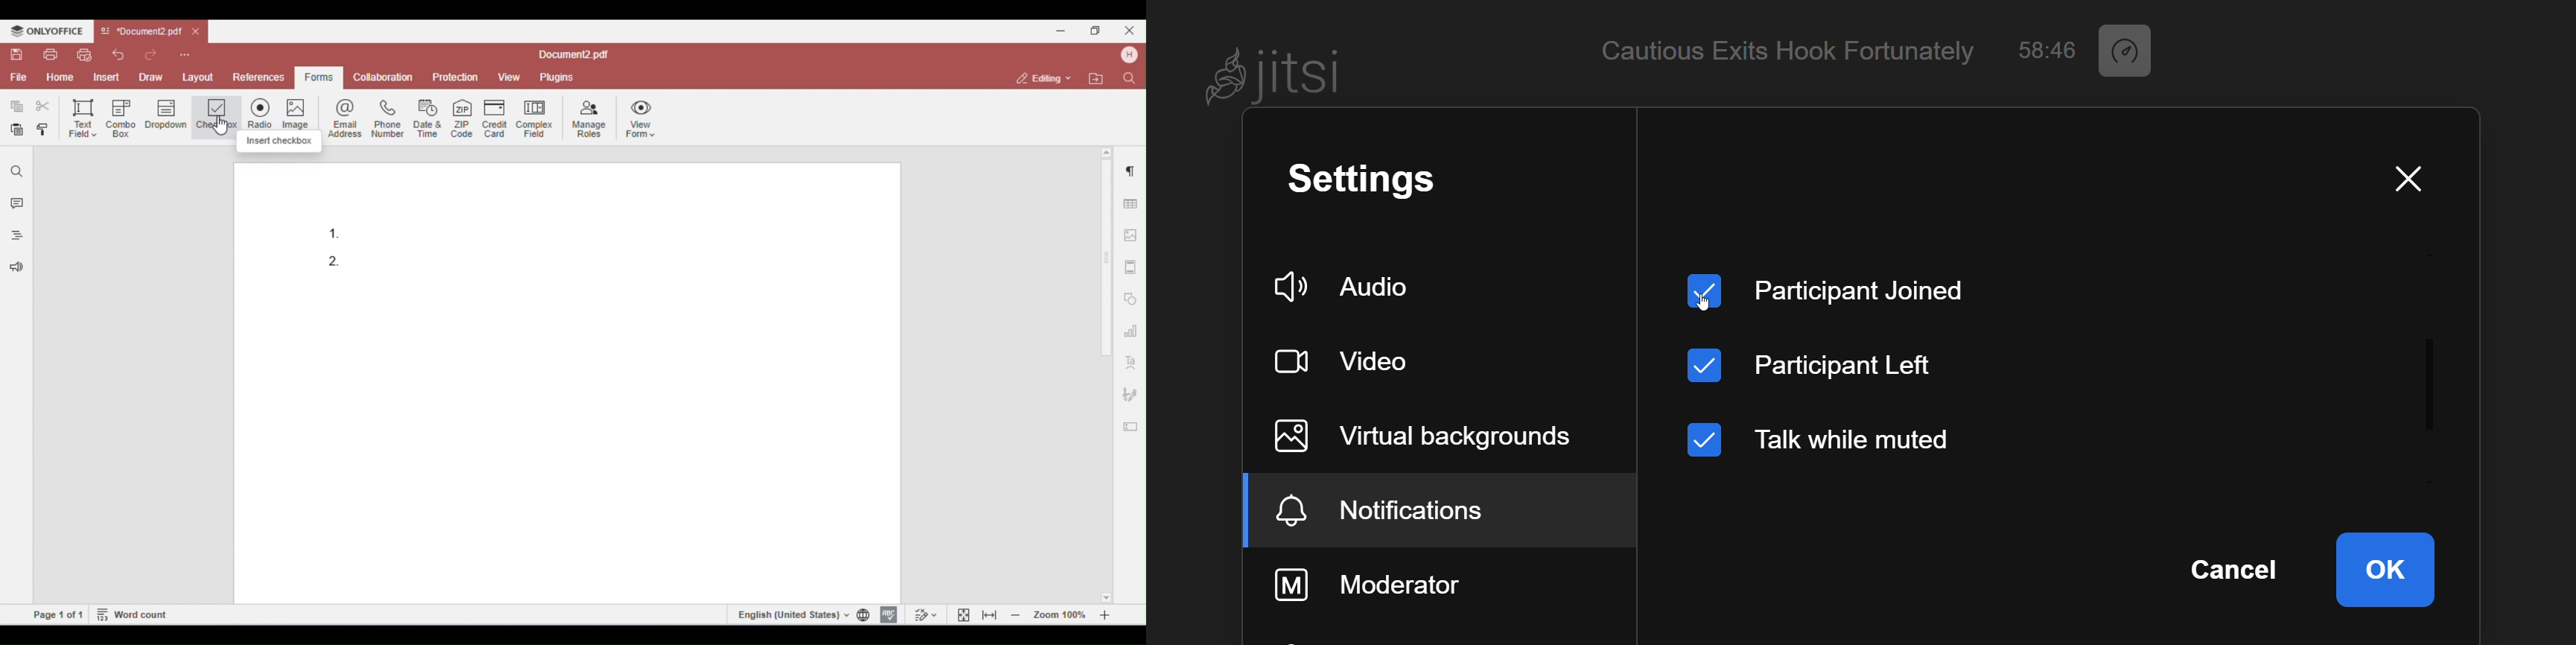 This screenshot has width=2576, height=672. What do you see at coordinates (1704, 308) in the screenshot?
I see `cursor` at bounding box center [1704, 308].